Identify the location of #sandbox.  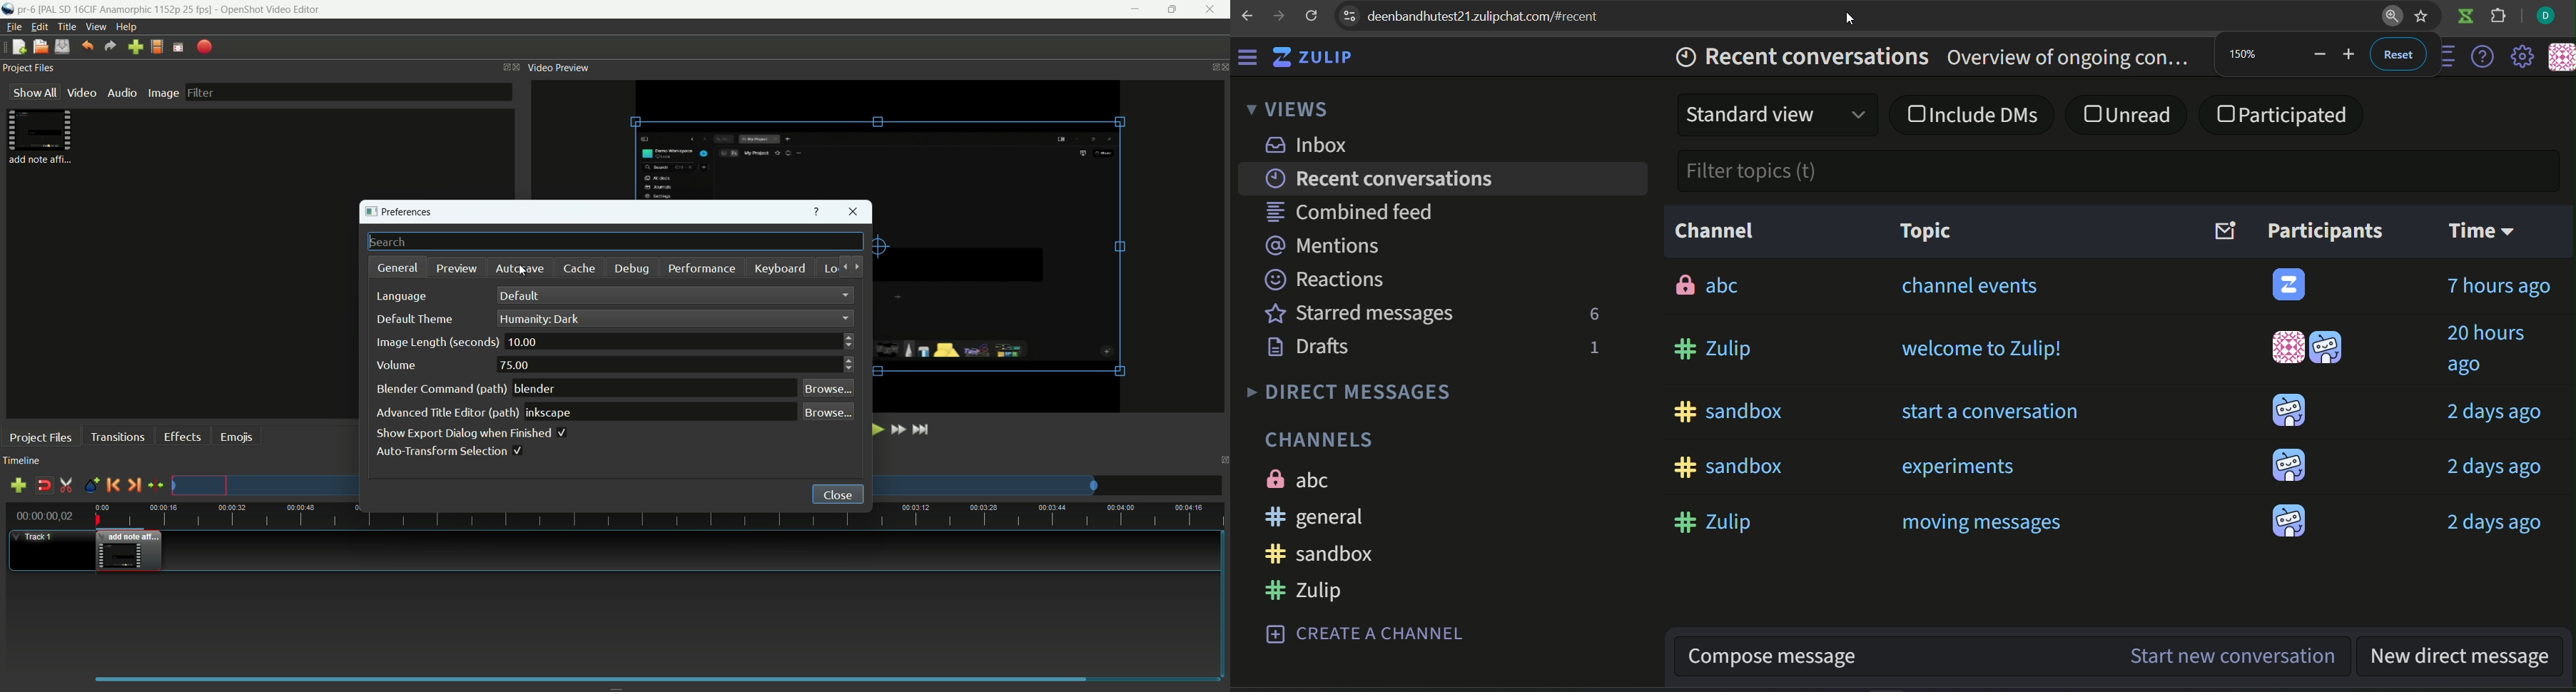
(1321, 552).